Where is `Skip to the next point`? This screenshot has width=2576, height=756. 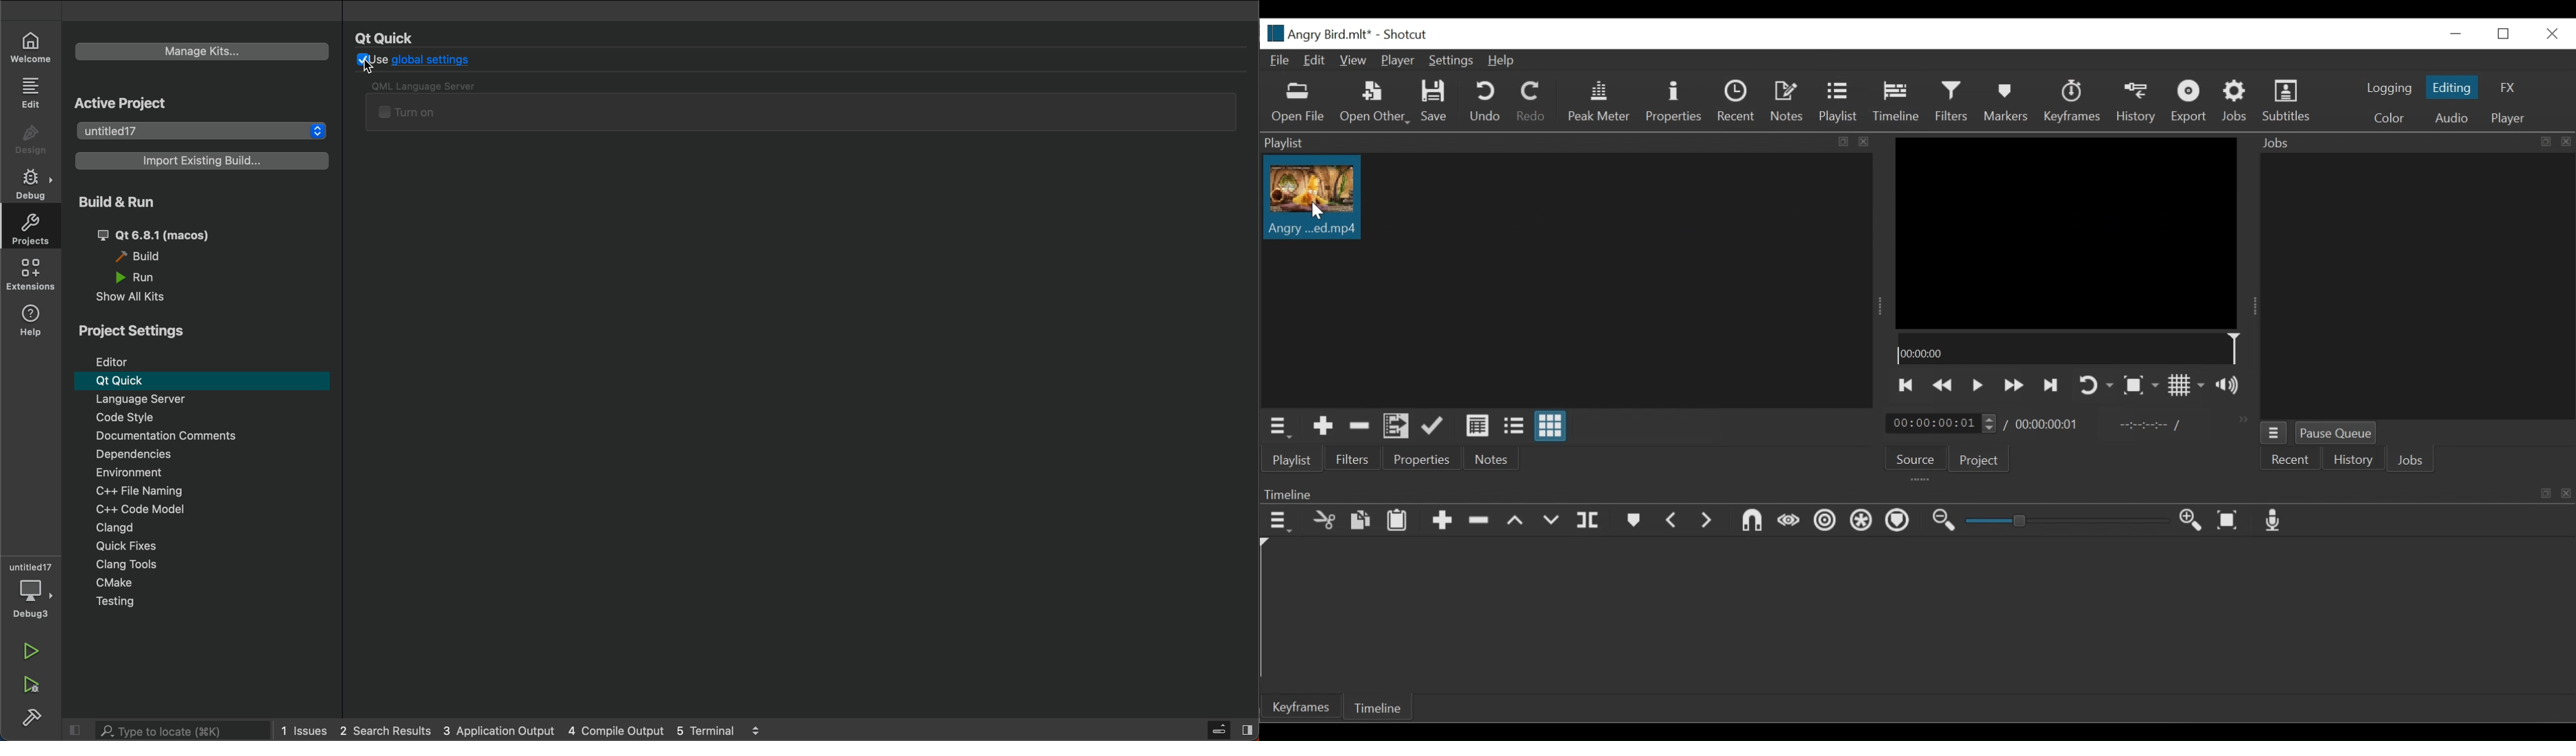
Skip to the next point is located at coordinates (2051, 384).